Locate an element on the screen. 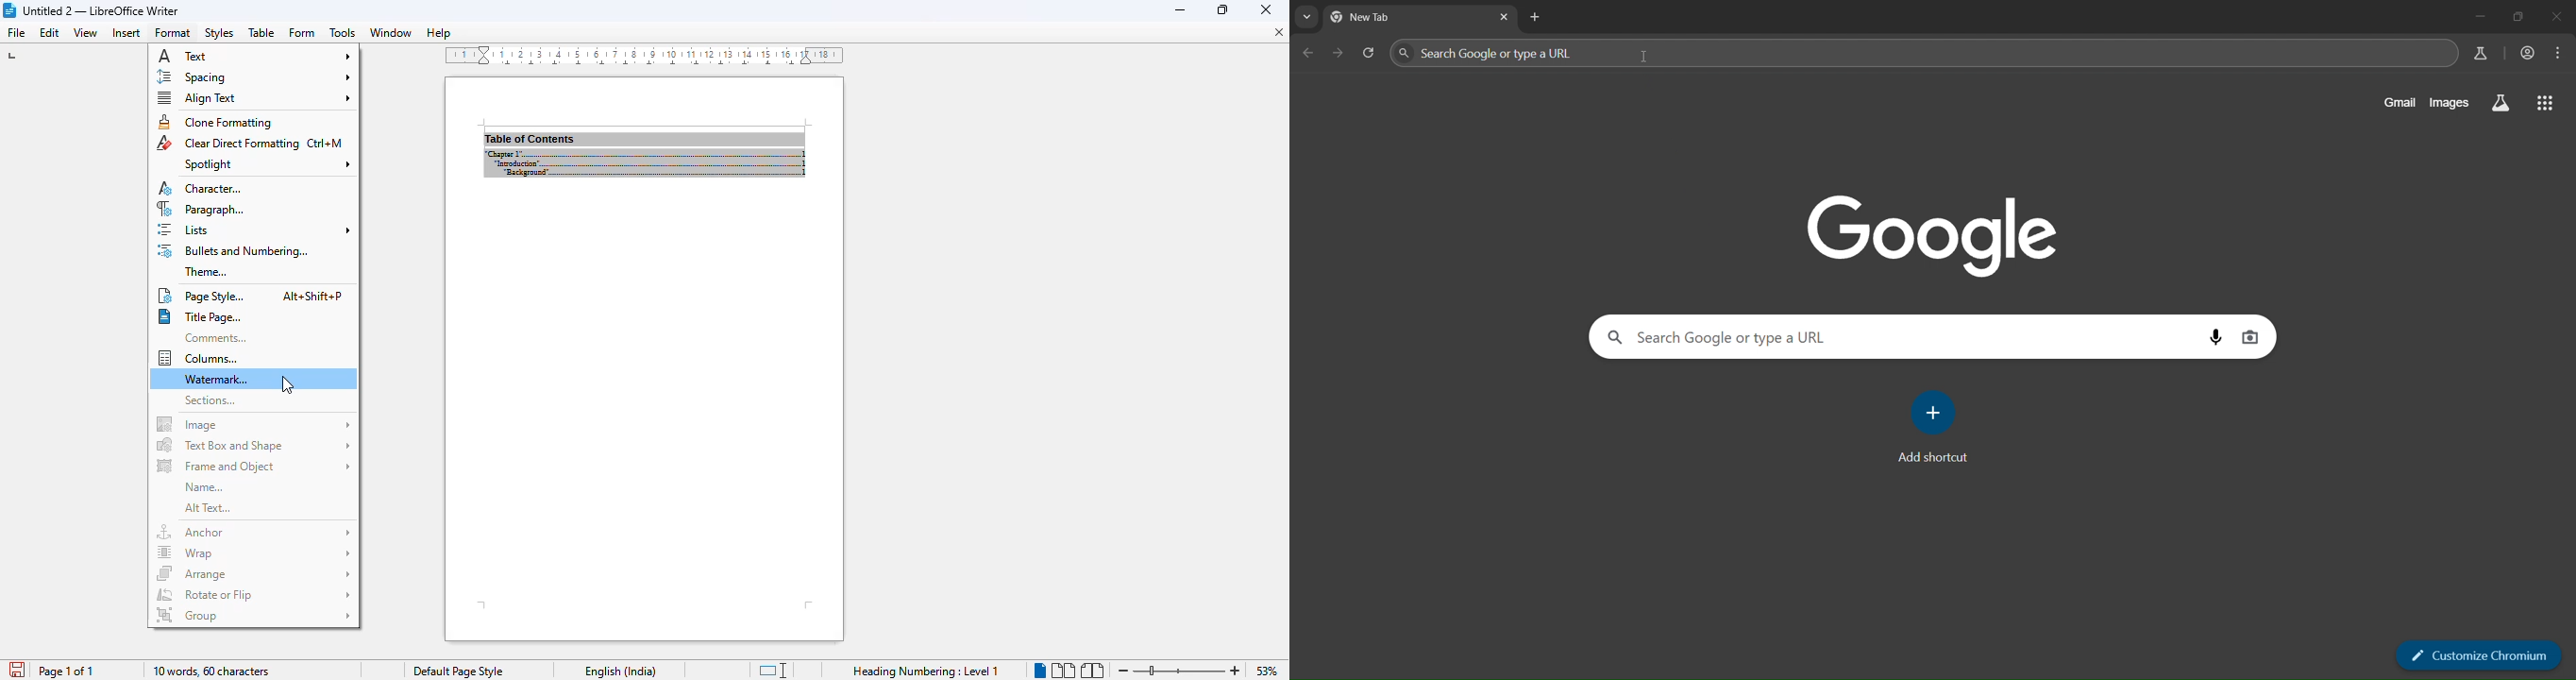  alt text is located at coordinates (208, 508).